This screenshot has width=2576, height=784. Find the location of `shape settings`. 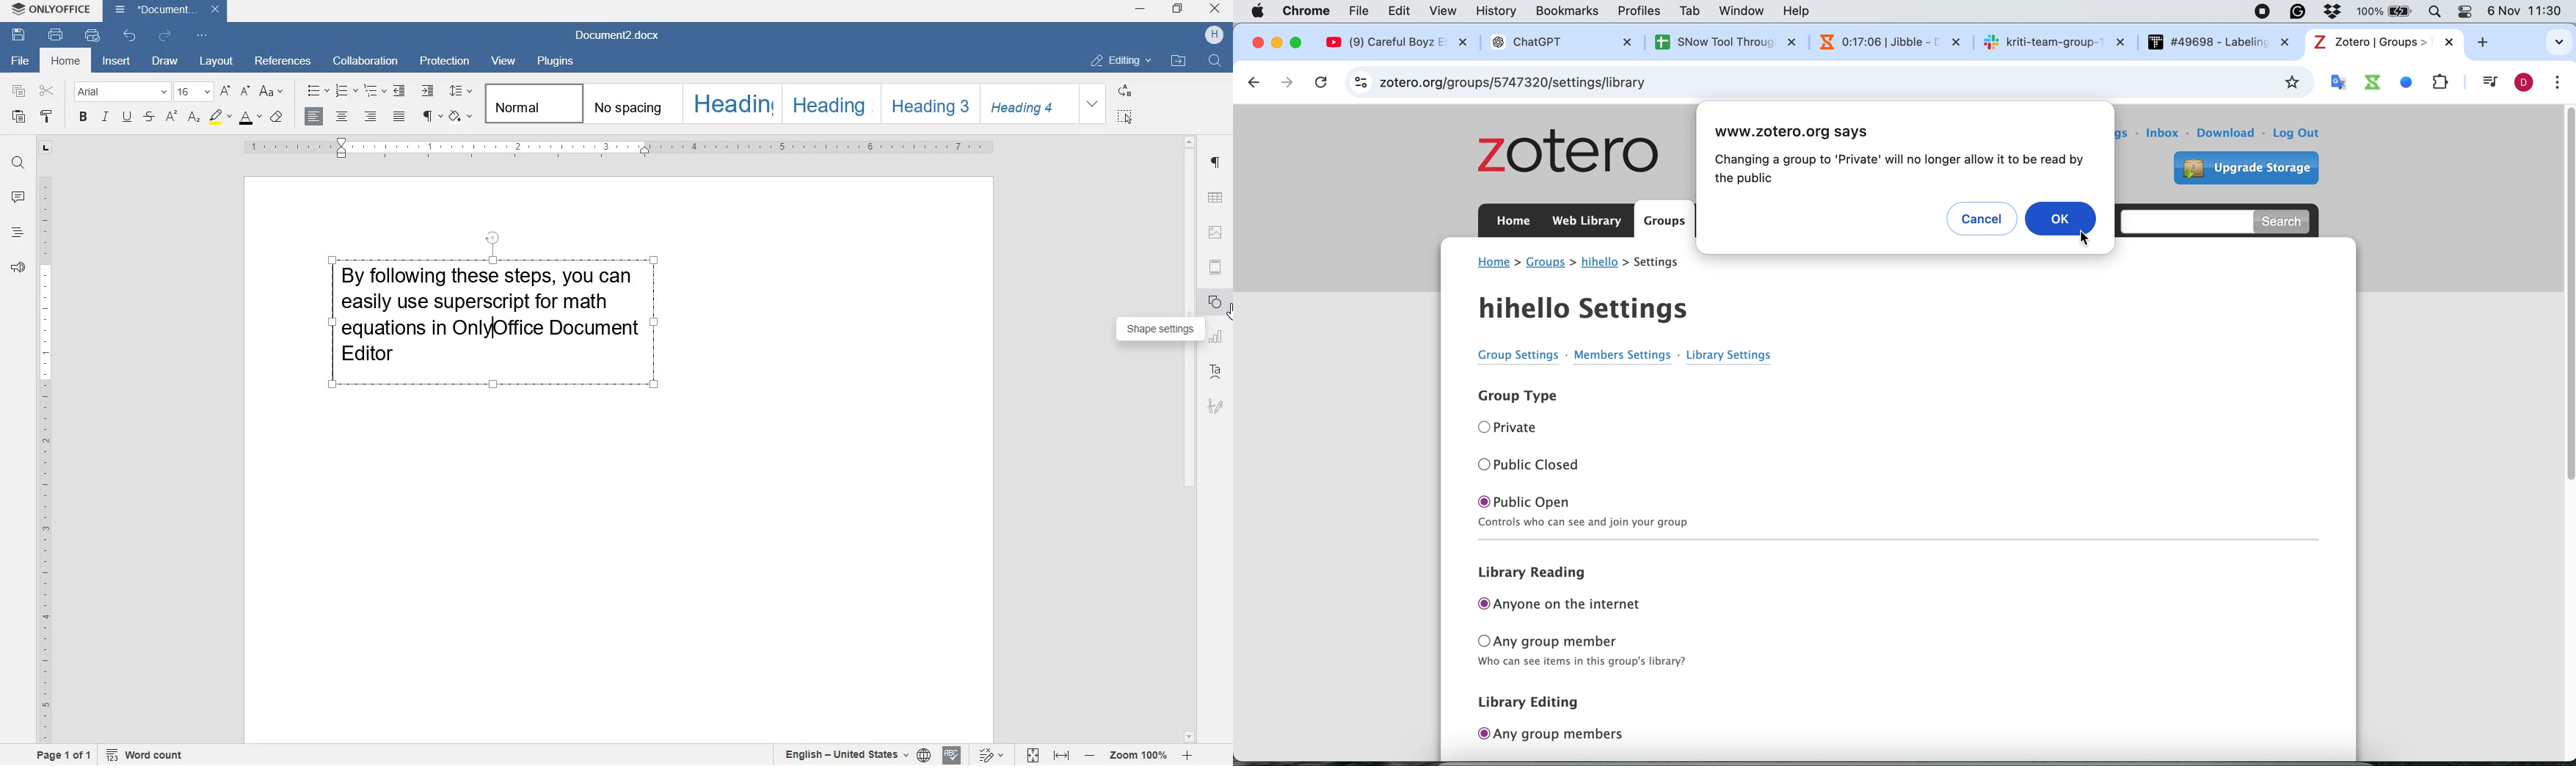

shape settings is located at coordinates (1215, 302).